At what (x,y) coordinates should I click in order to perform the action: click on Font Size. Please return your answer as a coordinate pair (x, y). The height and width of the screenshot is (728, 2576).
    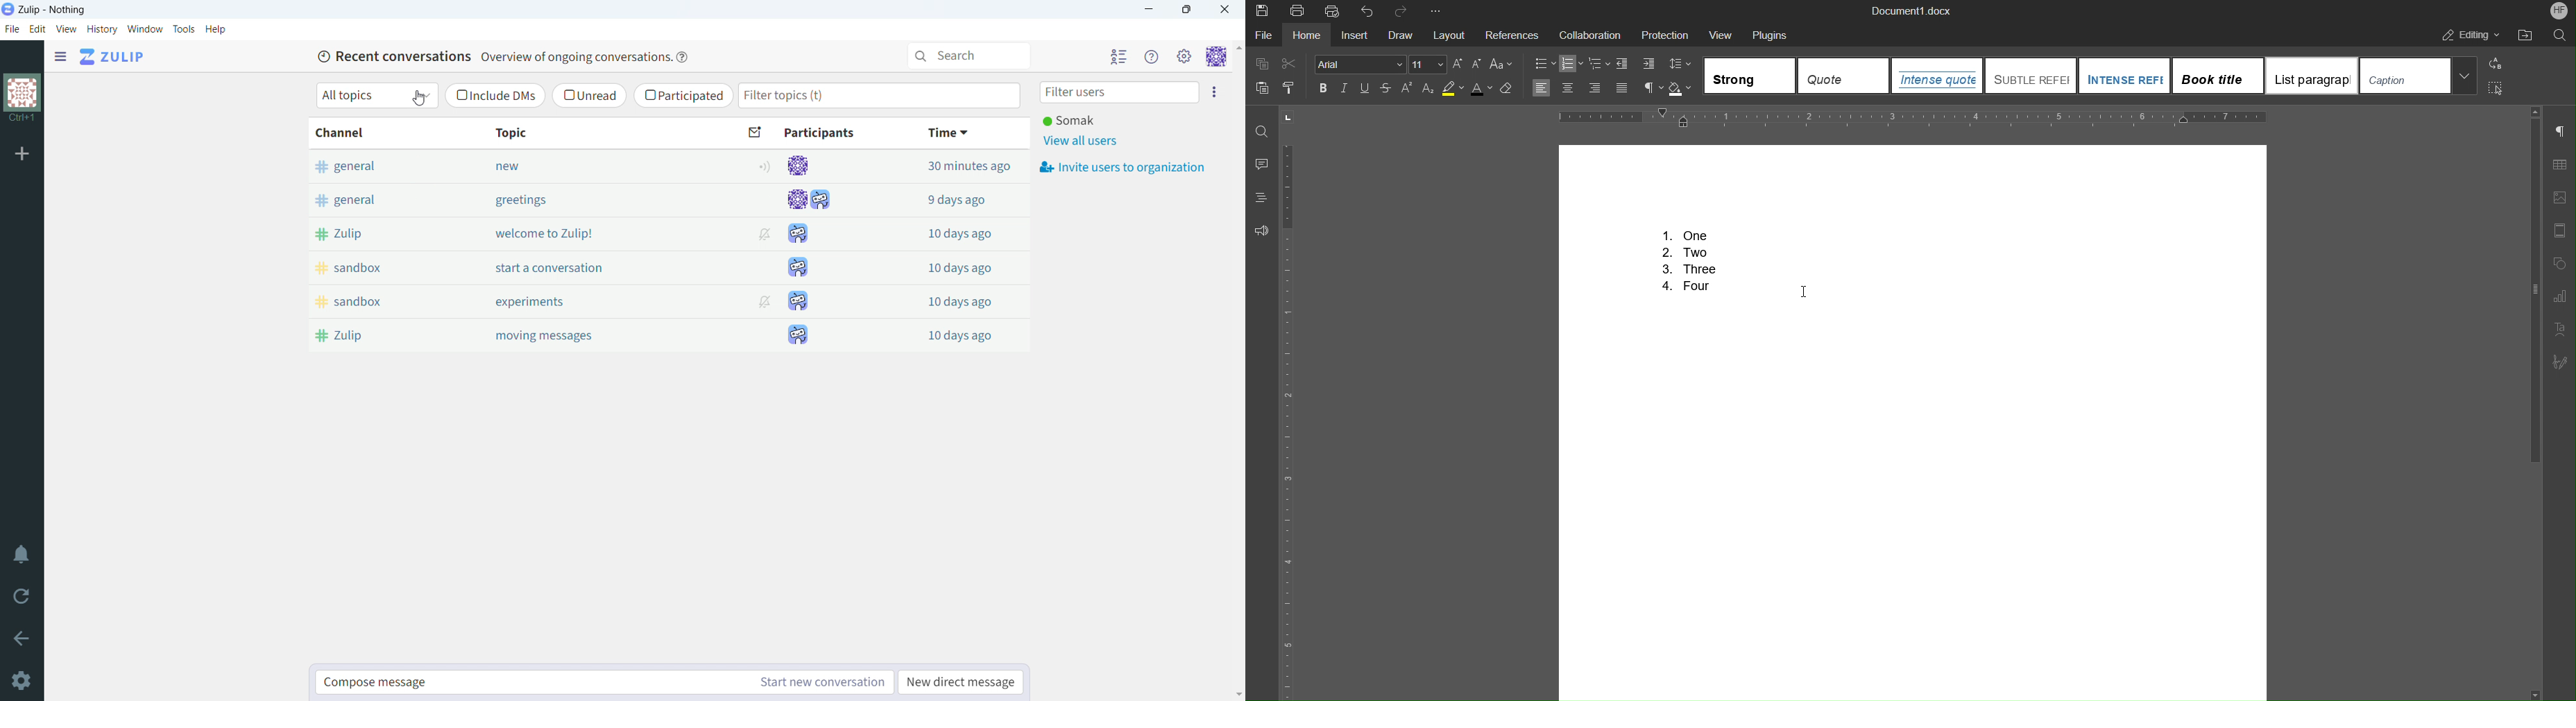
    Looking at the image, I should click on (1428, 65).